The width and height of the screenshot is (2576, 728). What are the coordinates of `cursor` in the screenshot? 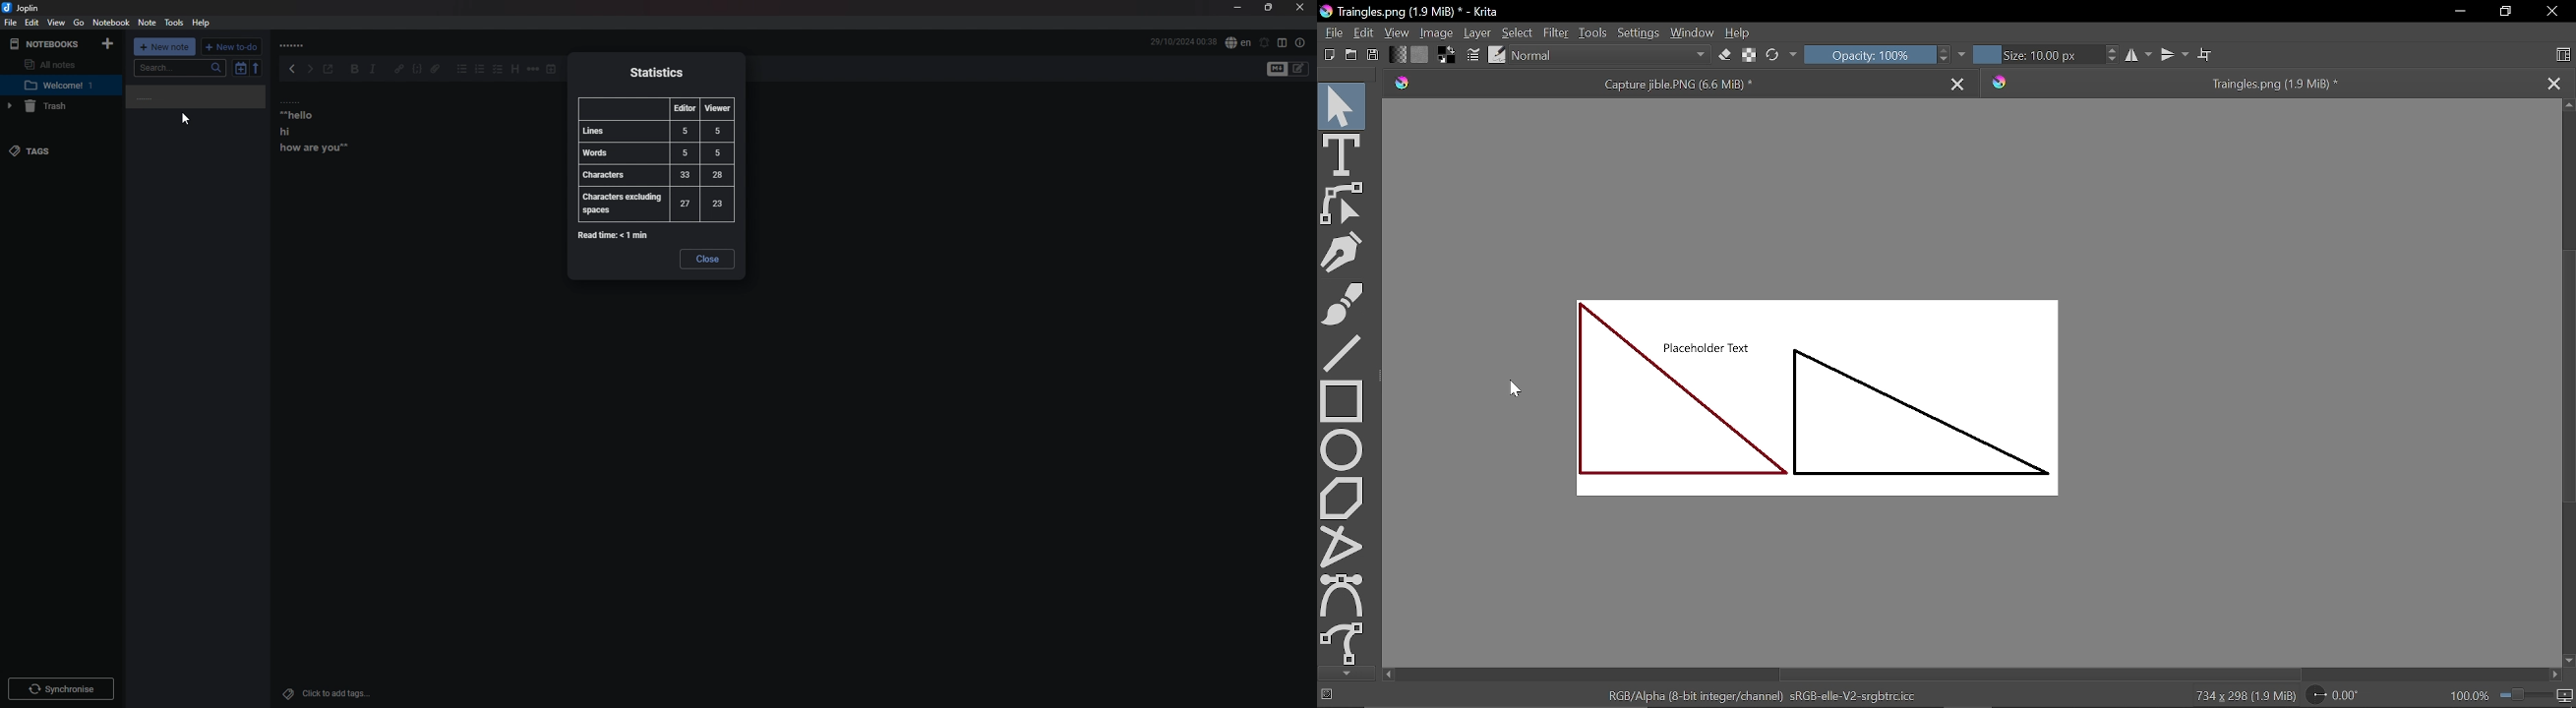 It's located at (186, 121).